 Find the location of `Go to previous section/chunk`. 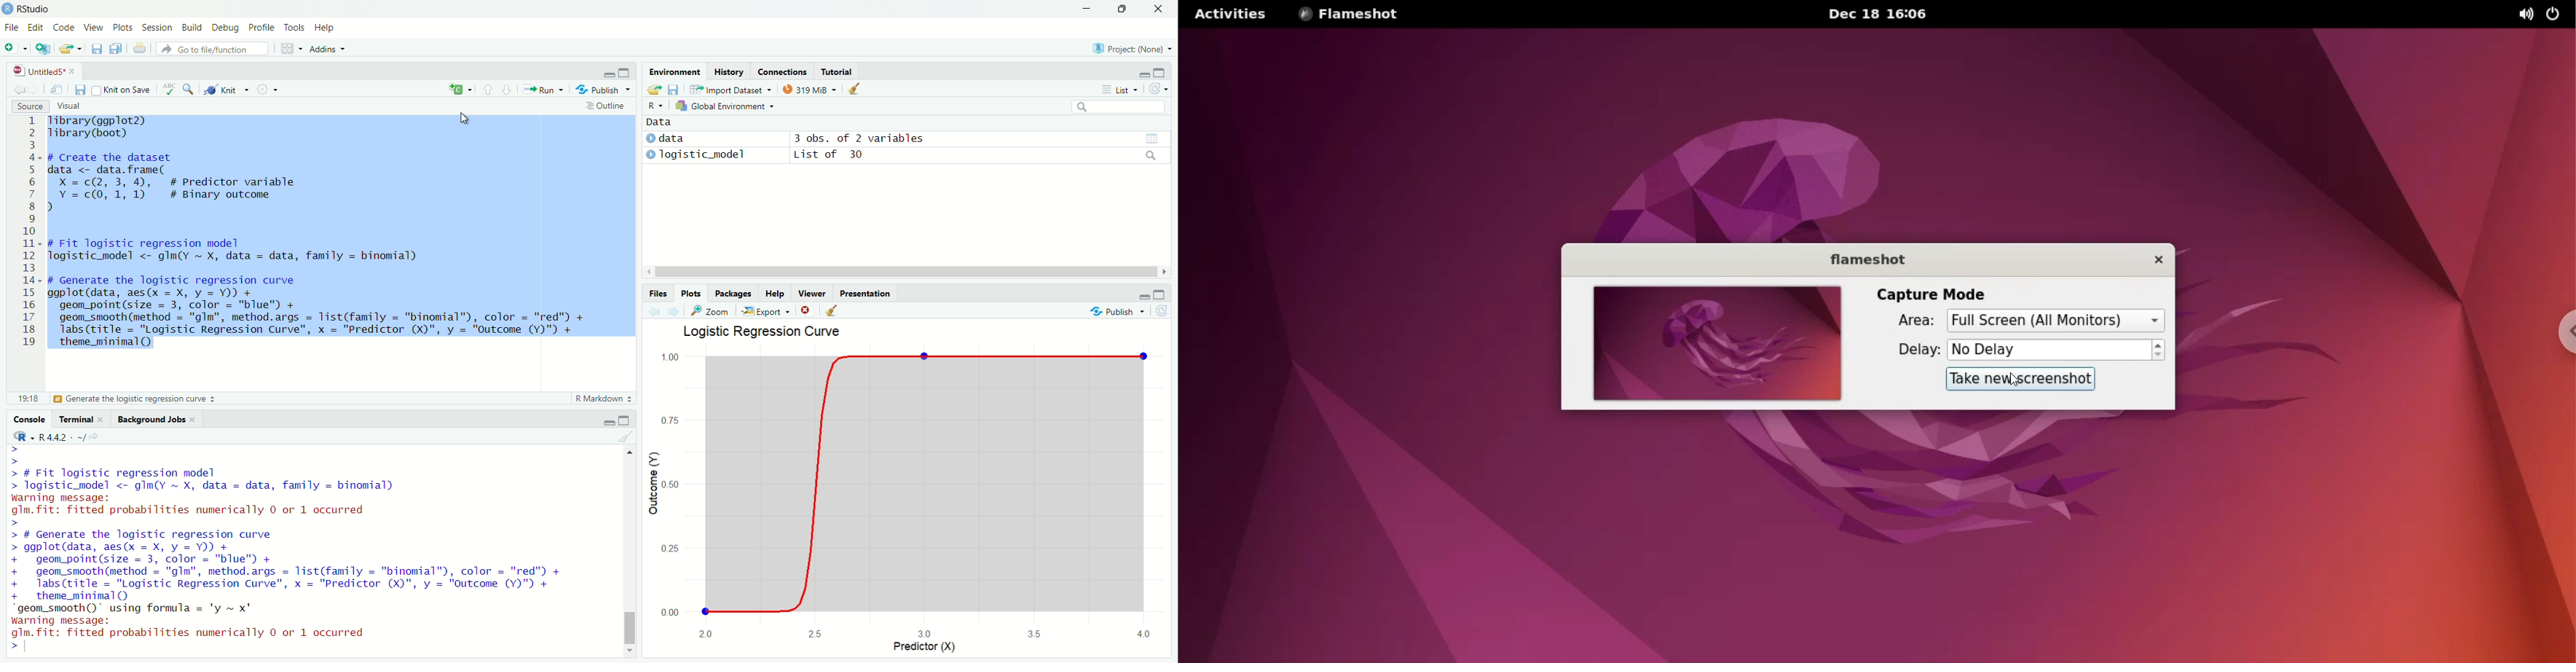

Go to previous section/chunk is located at coordinates (487, 89).